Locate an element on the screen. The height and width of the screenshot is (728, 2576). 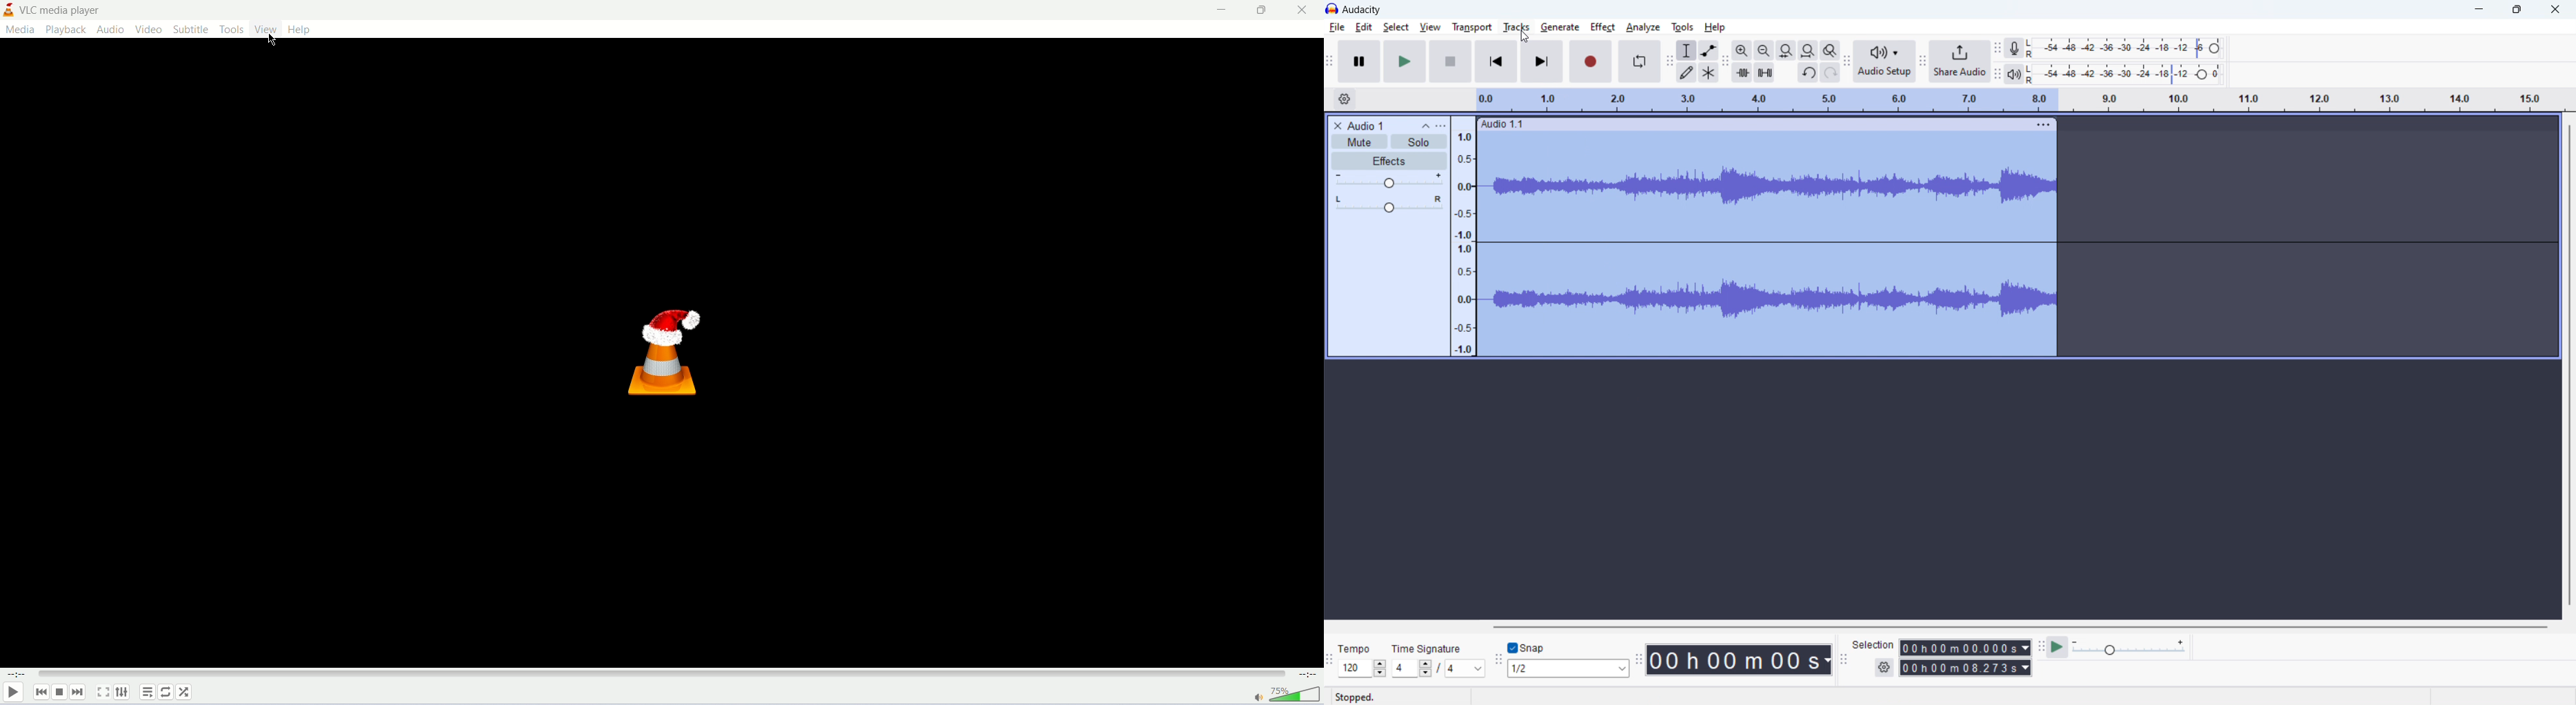
Selection is located at coordinates (1873, 644).